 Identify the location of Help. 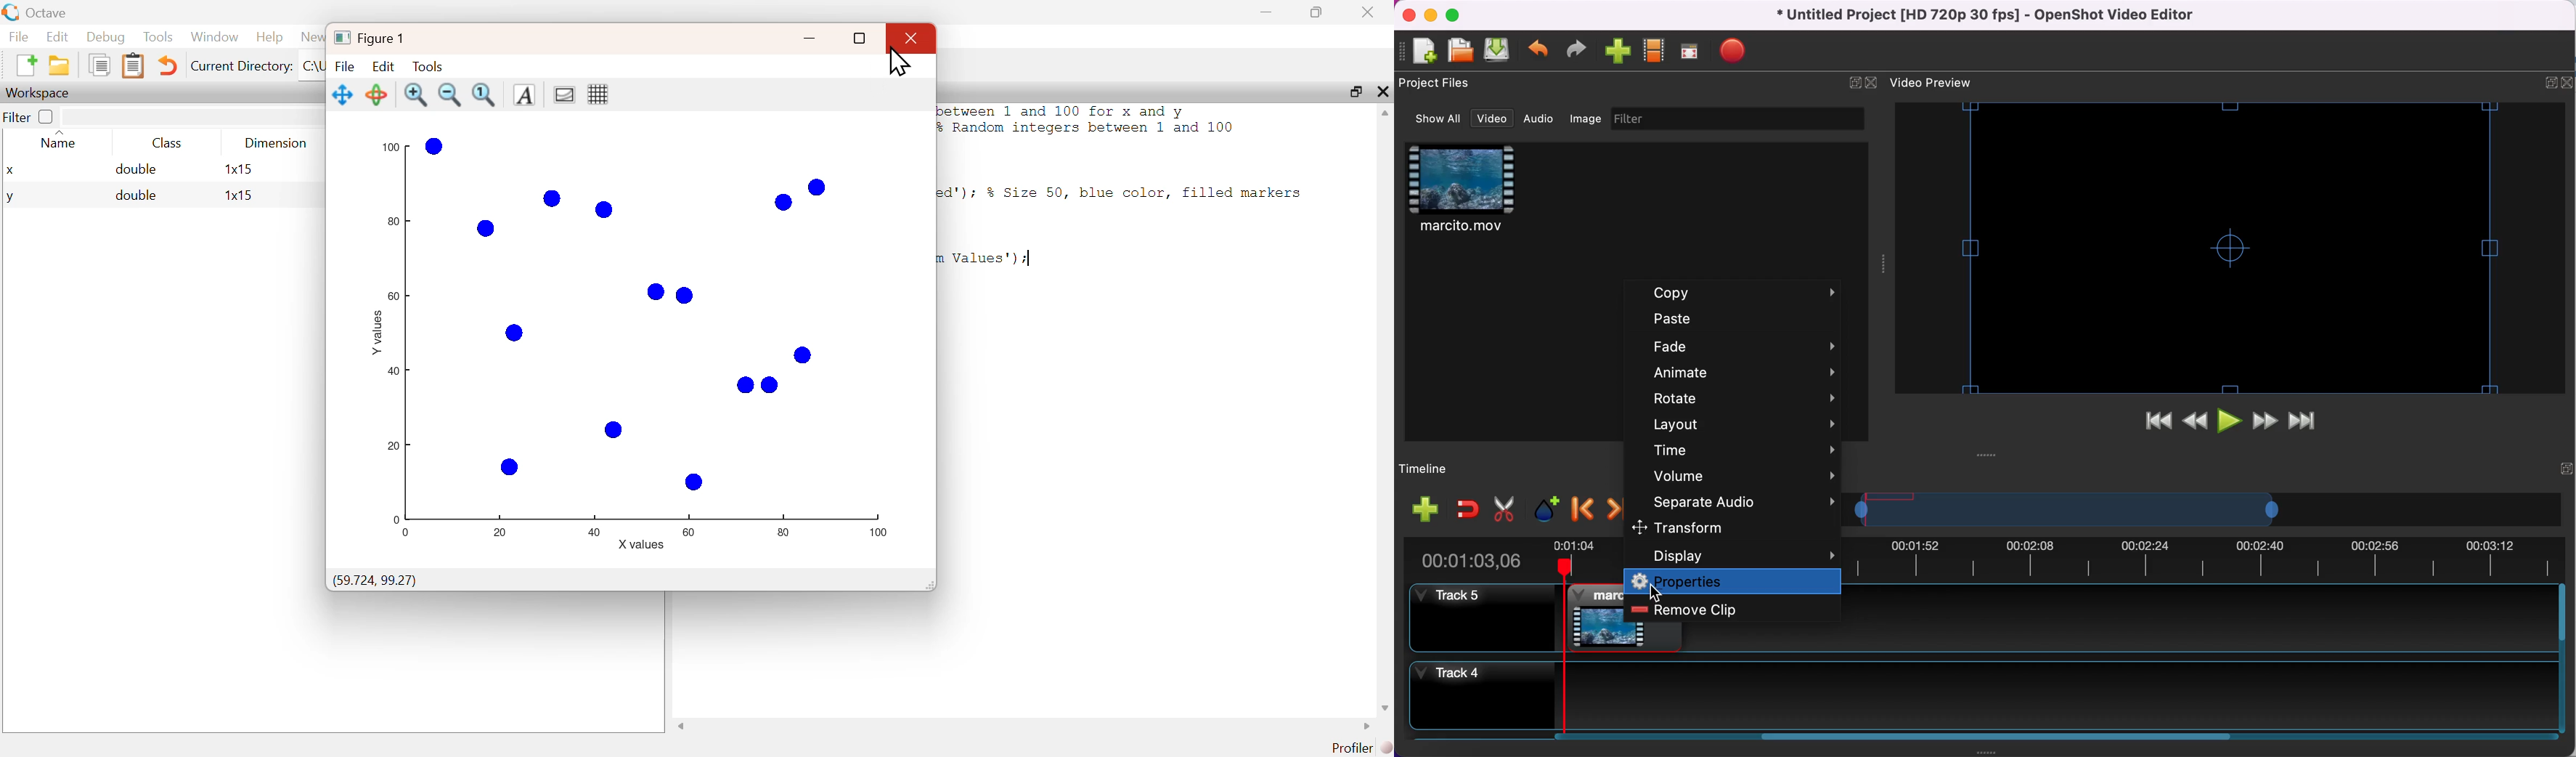
(269, 37).